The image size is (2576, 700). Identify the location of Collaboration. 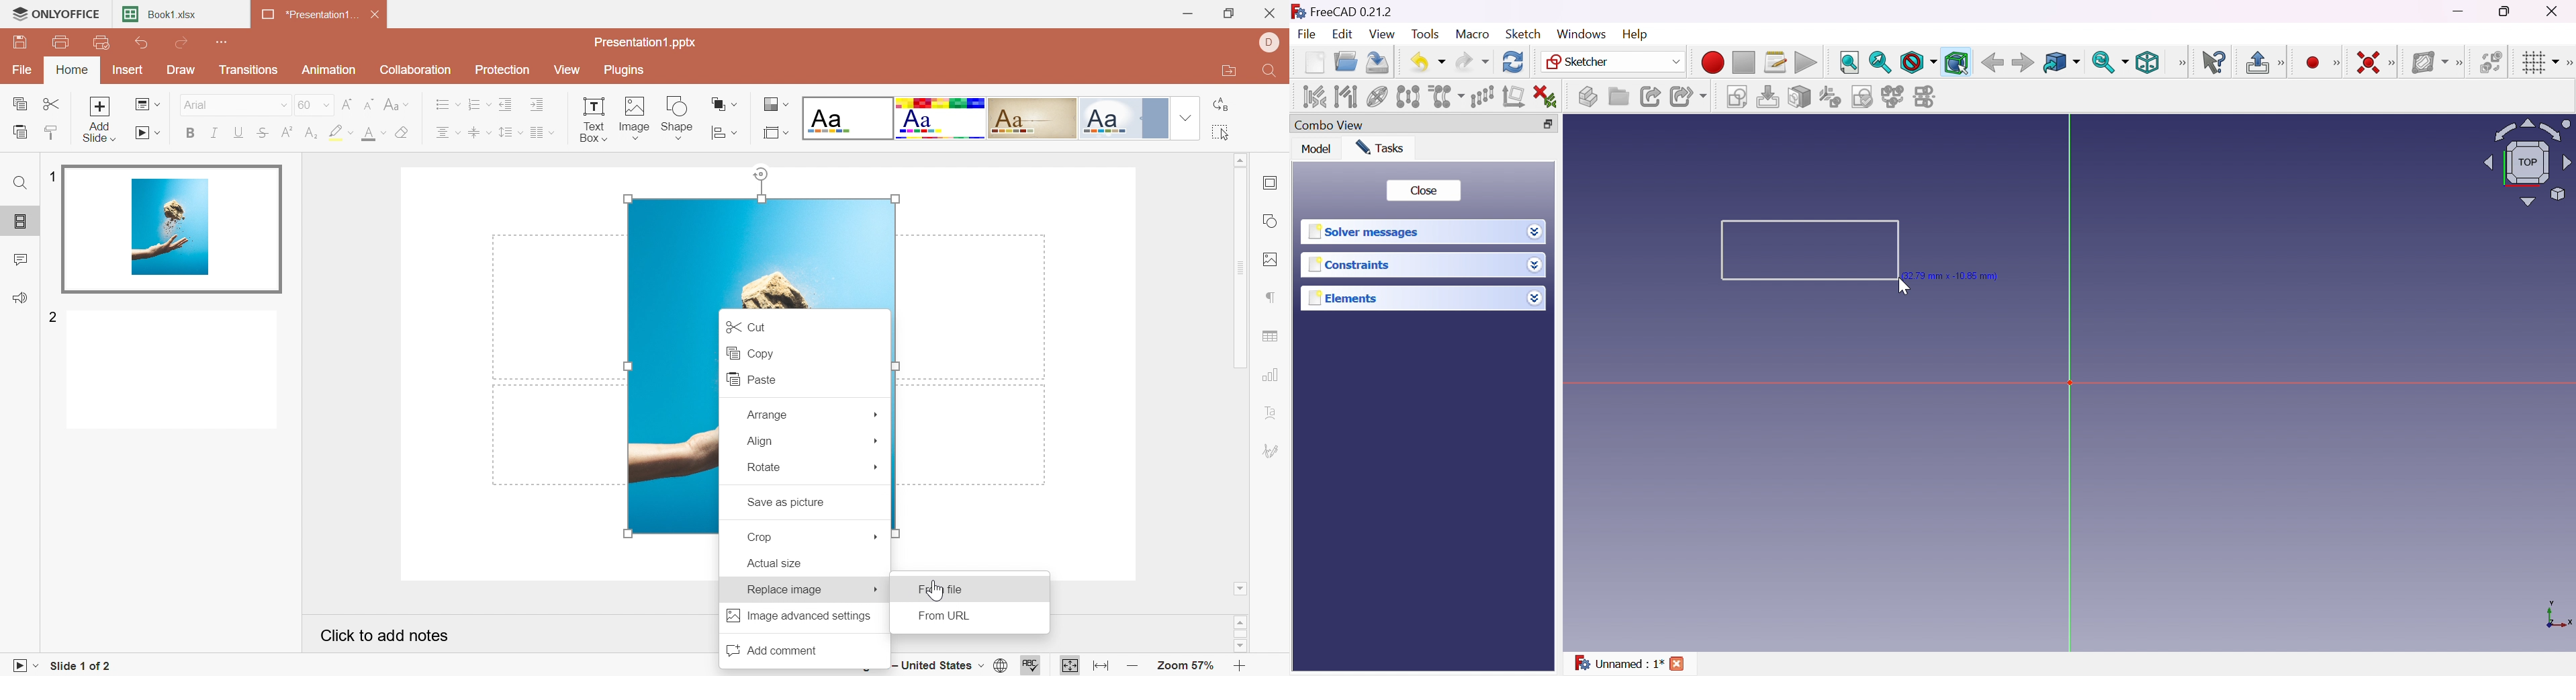
(417, 69).